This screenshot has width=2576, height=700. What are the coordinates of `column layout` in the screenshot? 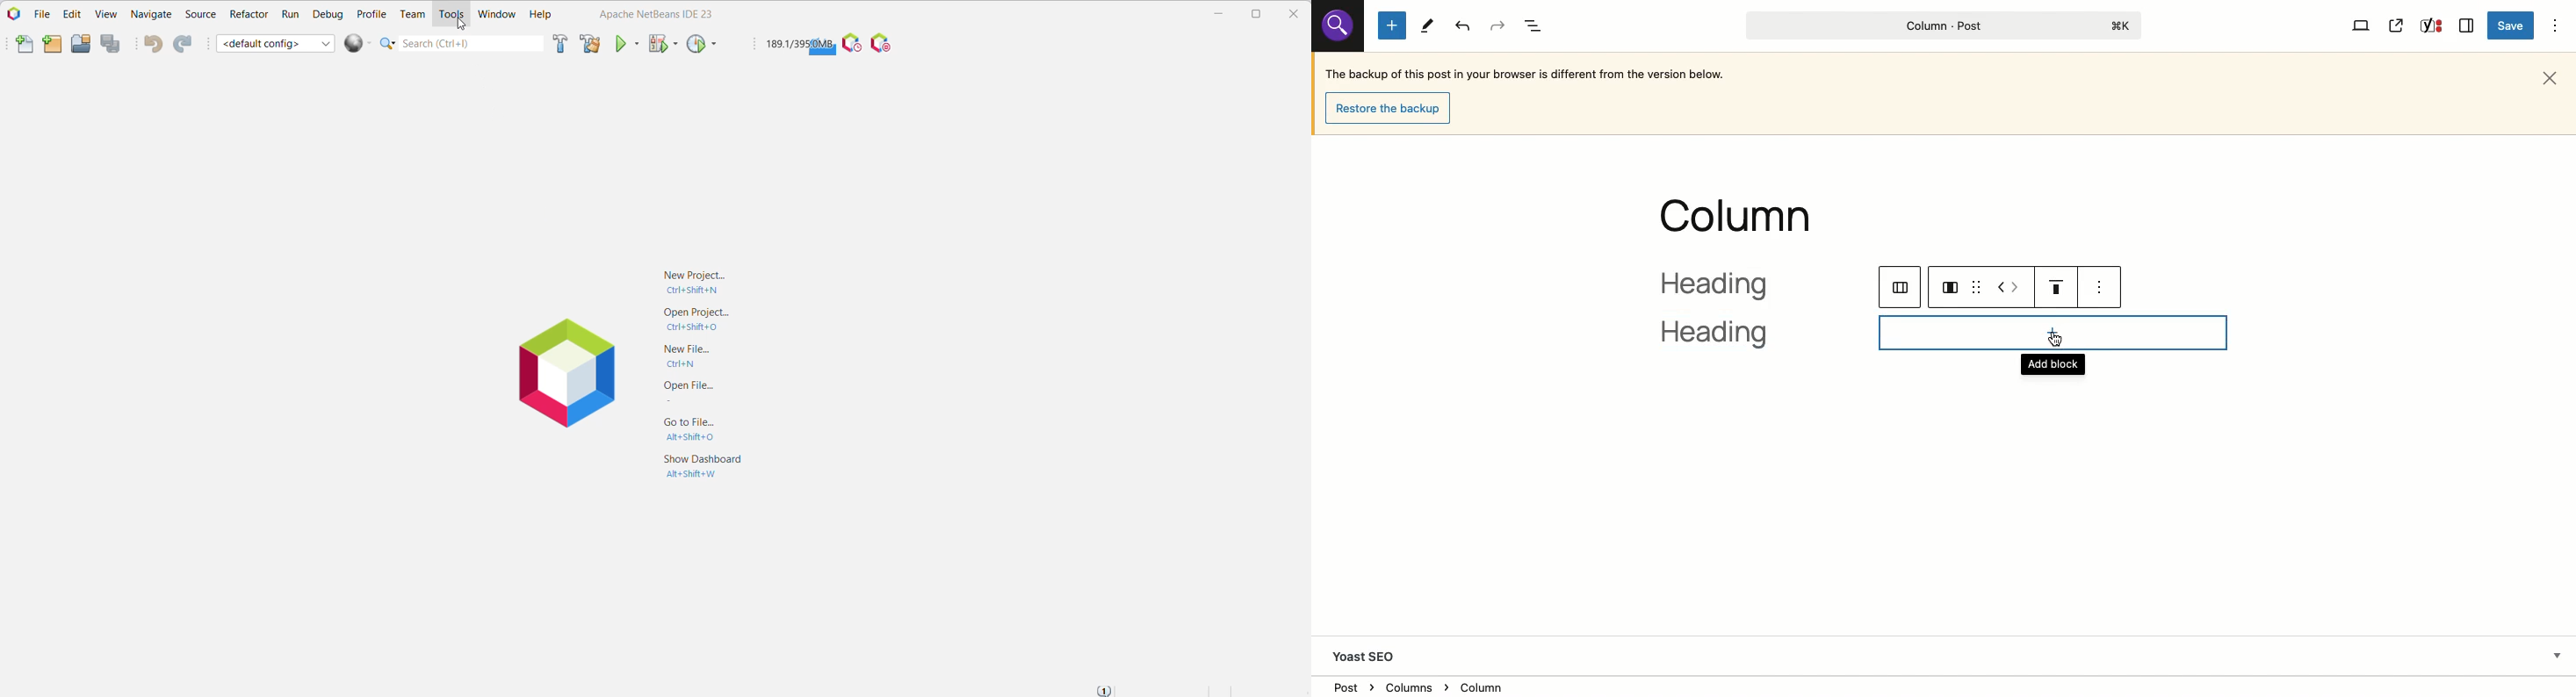 It's located at (1948, 291).